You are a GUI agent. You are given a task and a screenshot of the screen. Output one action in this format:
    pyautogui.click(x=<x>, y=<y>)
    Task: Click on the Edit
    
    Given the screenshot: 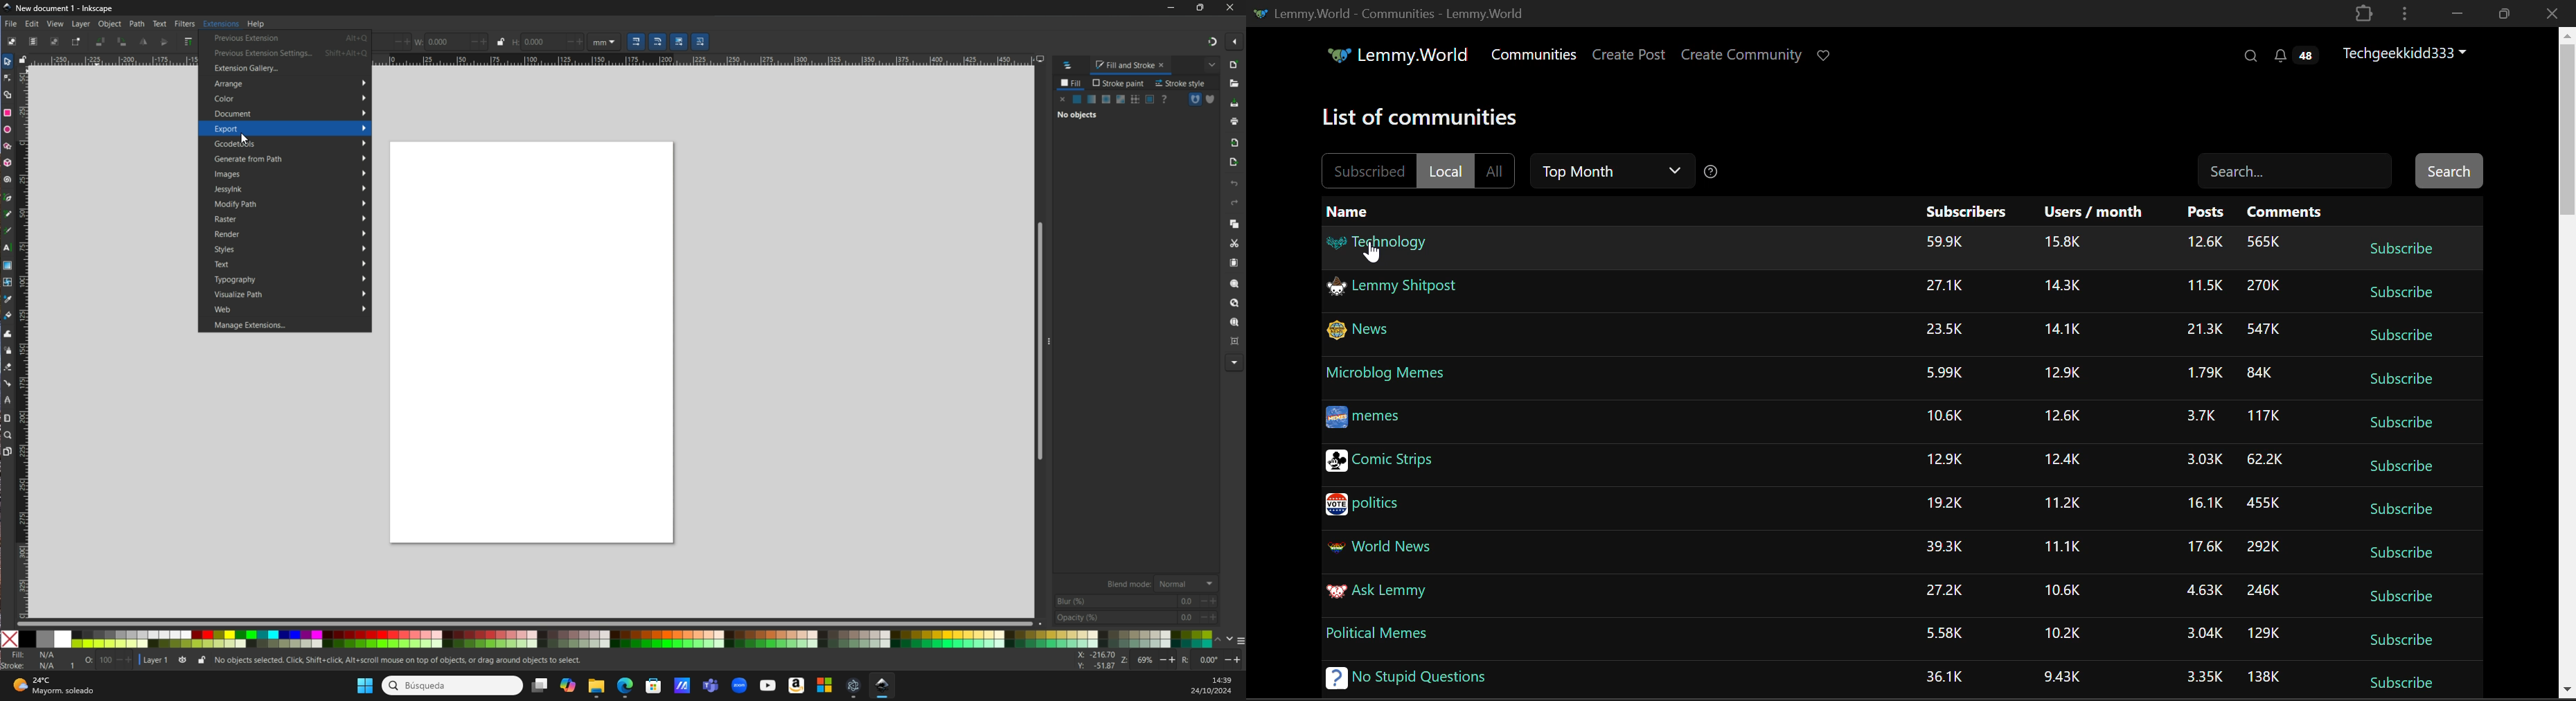 What is the action you would take?
    pyautogui.click(x=33, y=24)
    